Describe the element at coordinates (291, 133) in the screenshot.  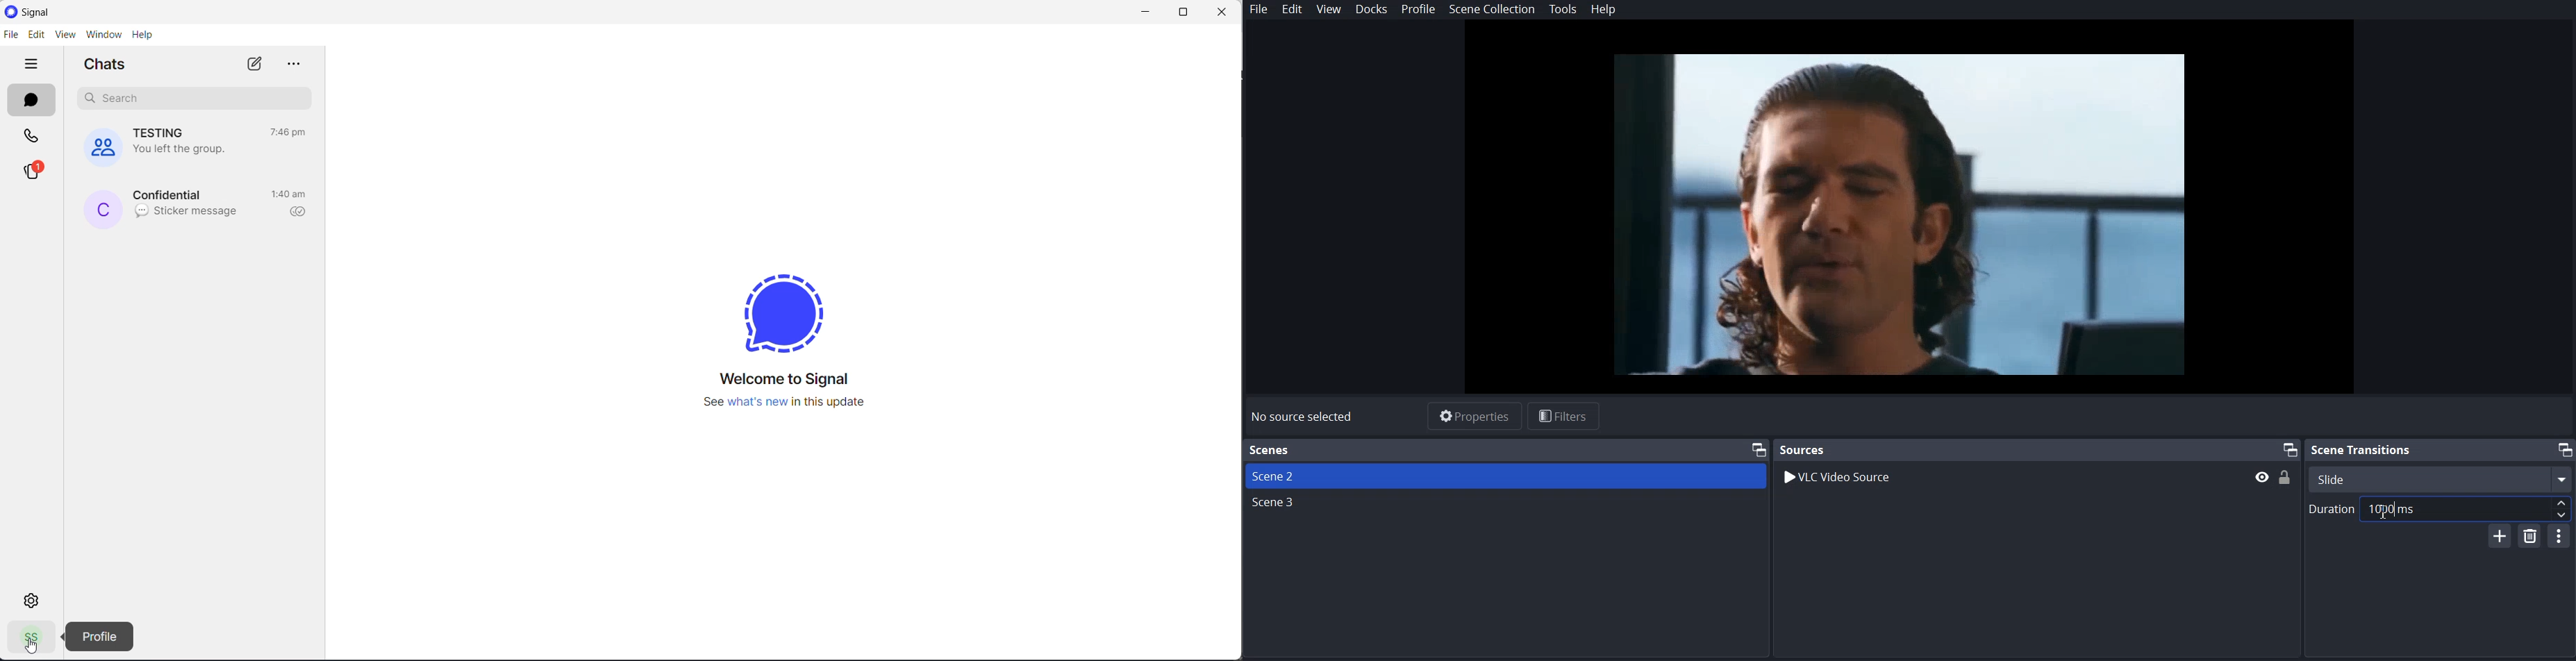
I see `last active time` at that location.